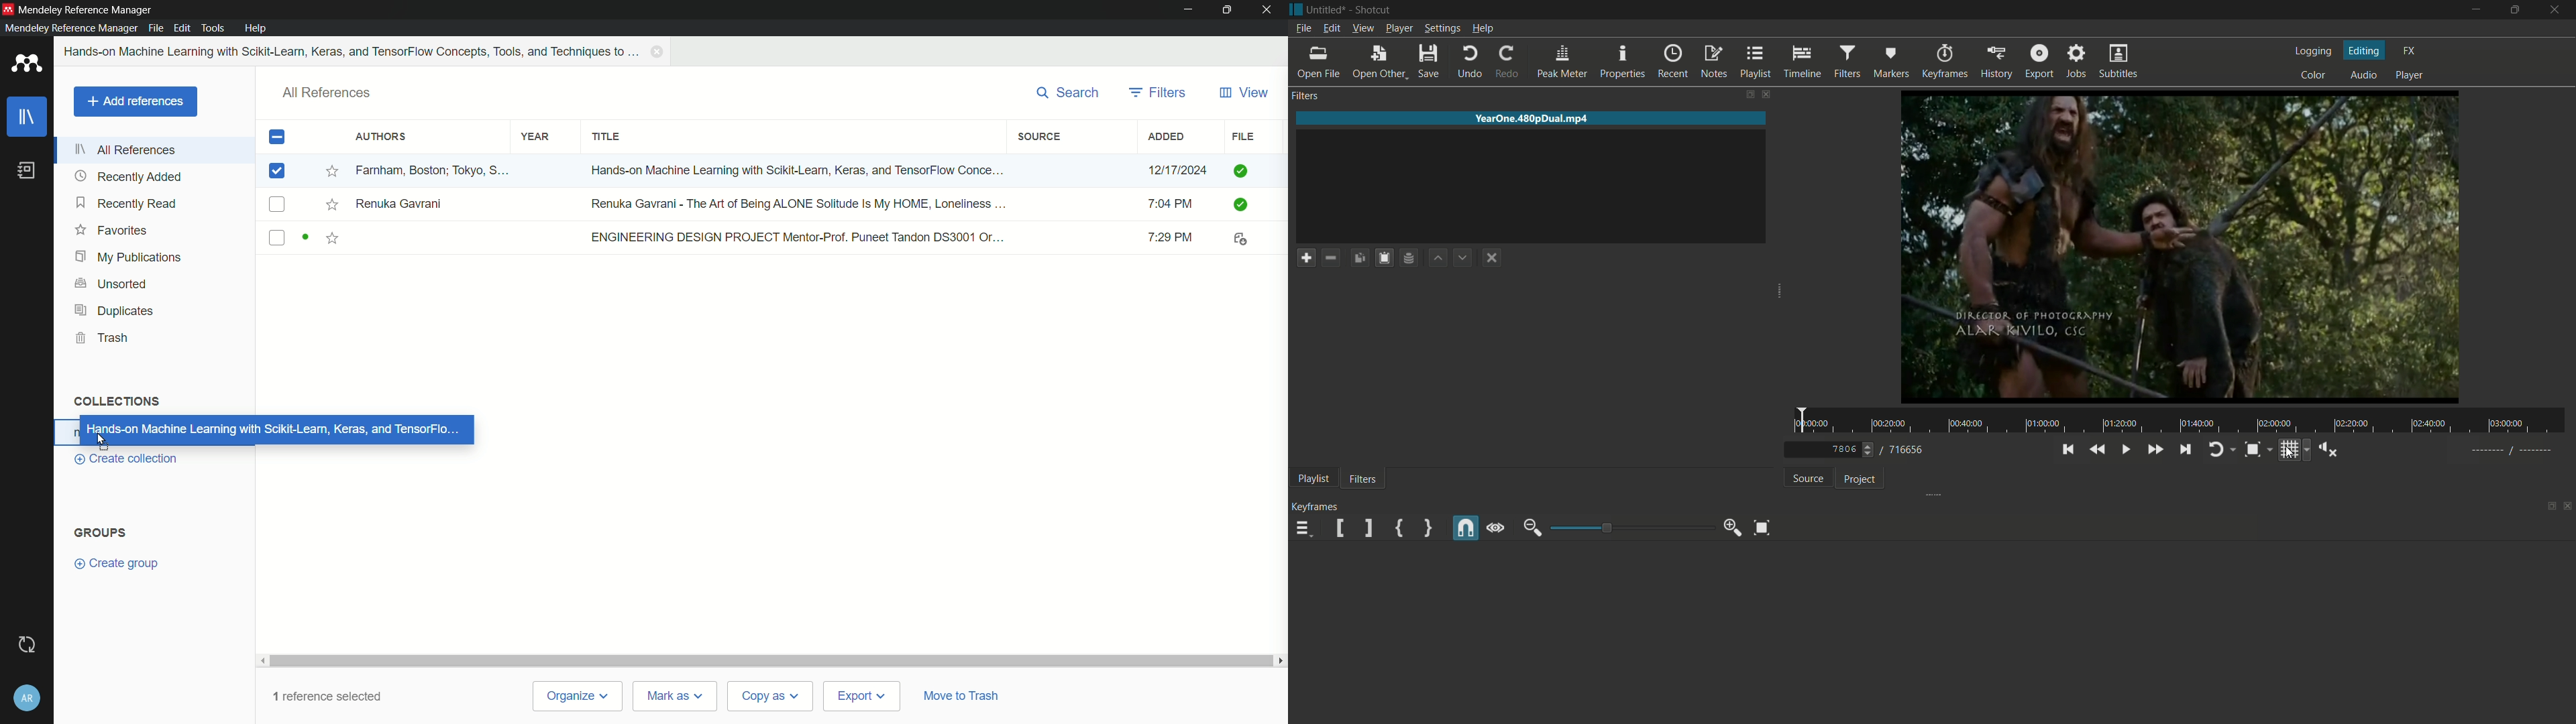 The height and width of the screenshot is (728, 2576). What do you see at coordinates (1040, 136) in the screenshot?
I see `source` at bounding box center [1040, 136].